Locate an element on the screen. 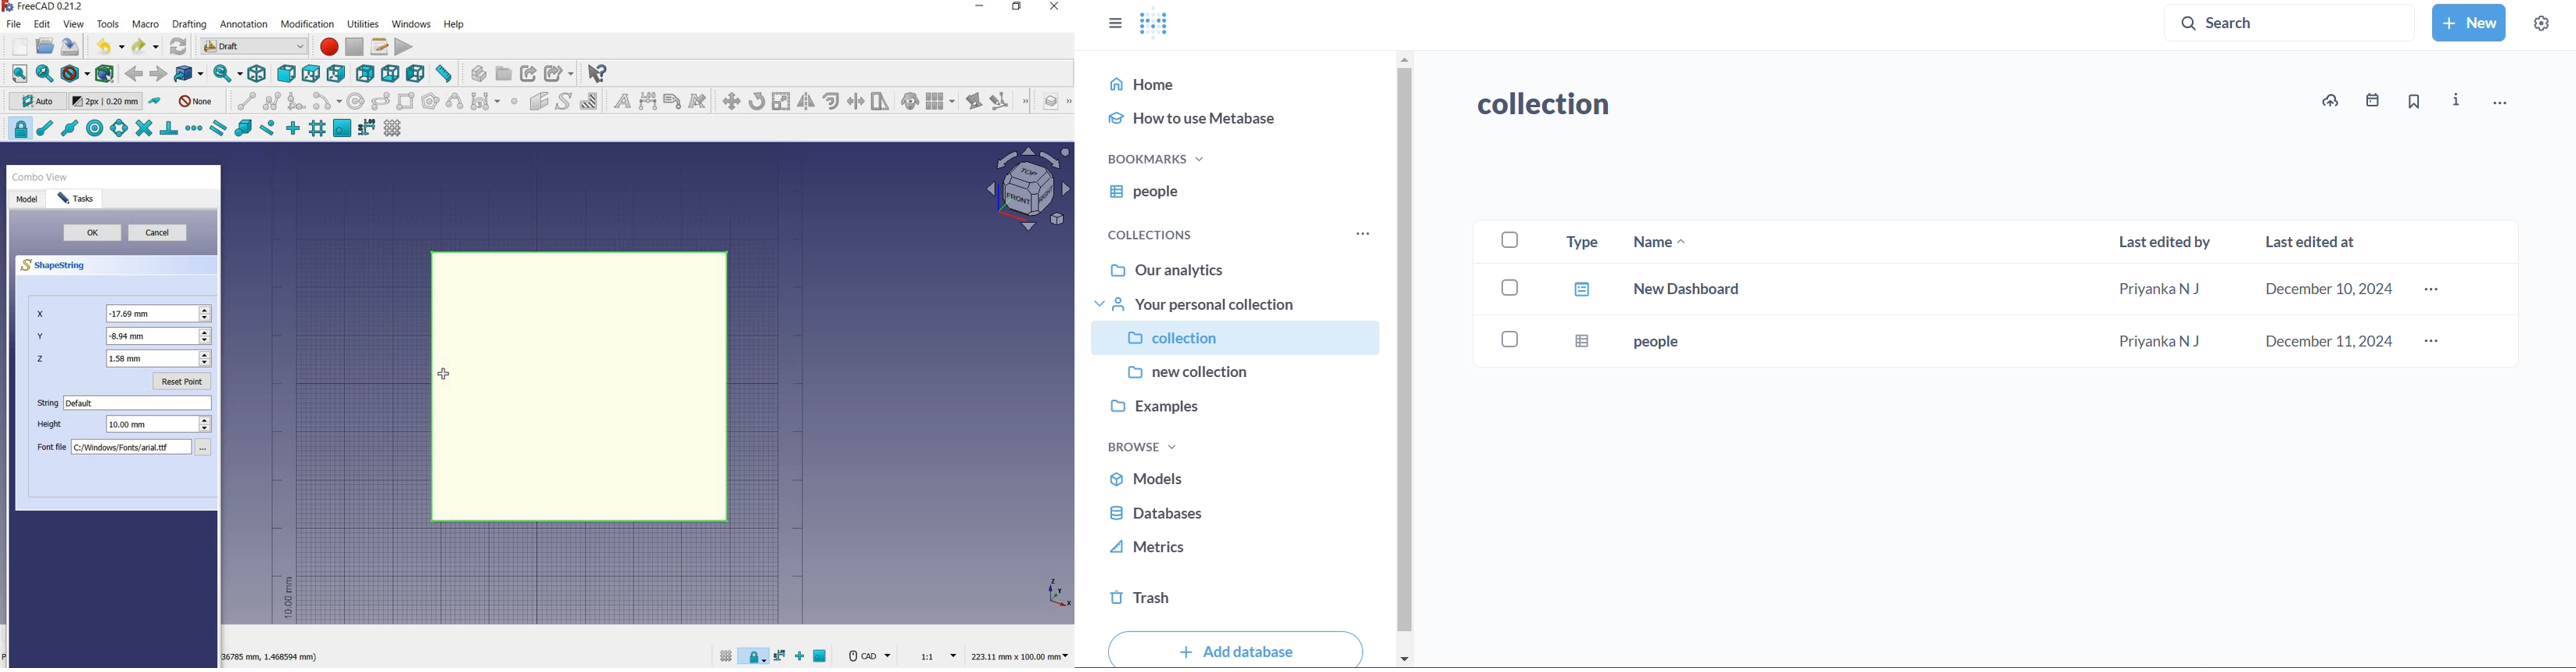  top is located at coordinates (312, 73).